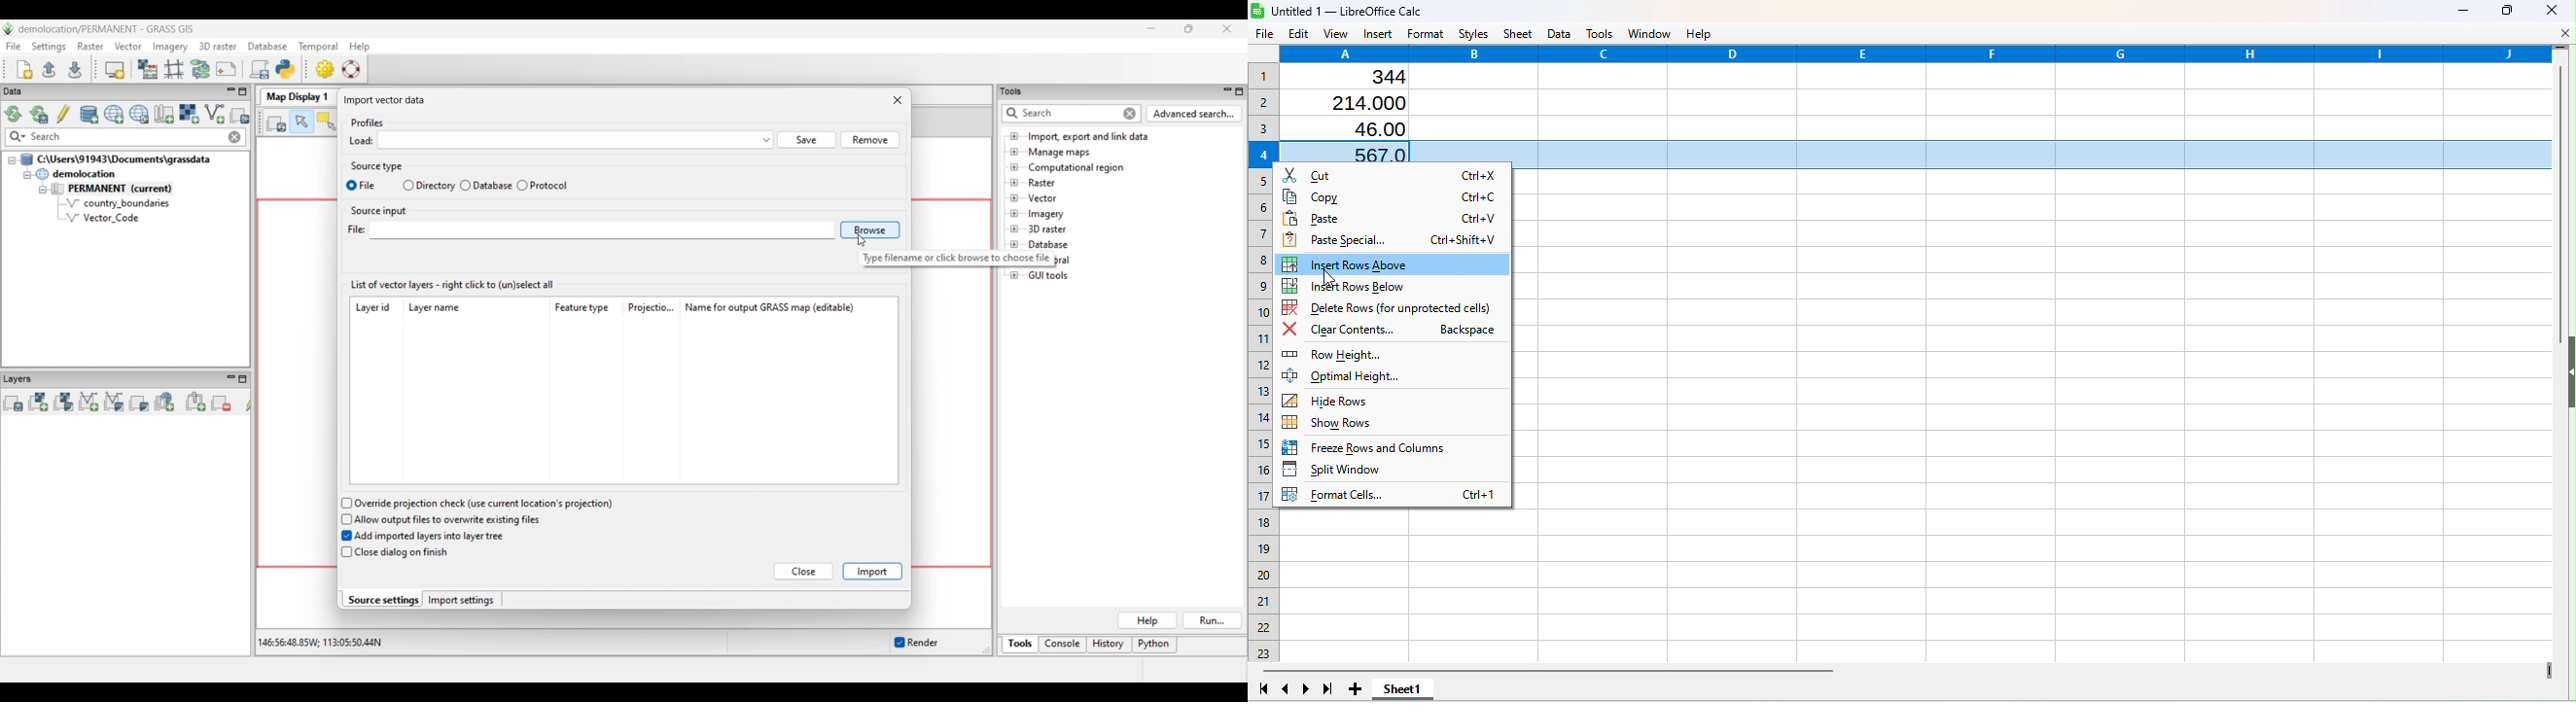  Describe the element at coordinates (2568, 377) in the screenshot. I see `Show` at that location.